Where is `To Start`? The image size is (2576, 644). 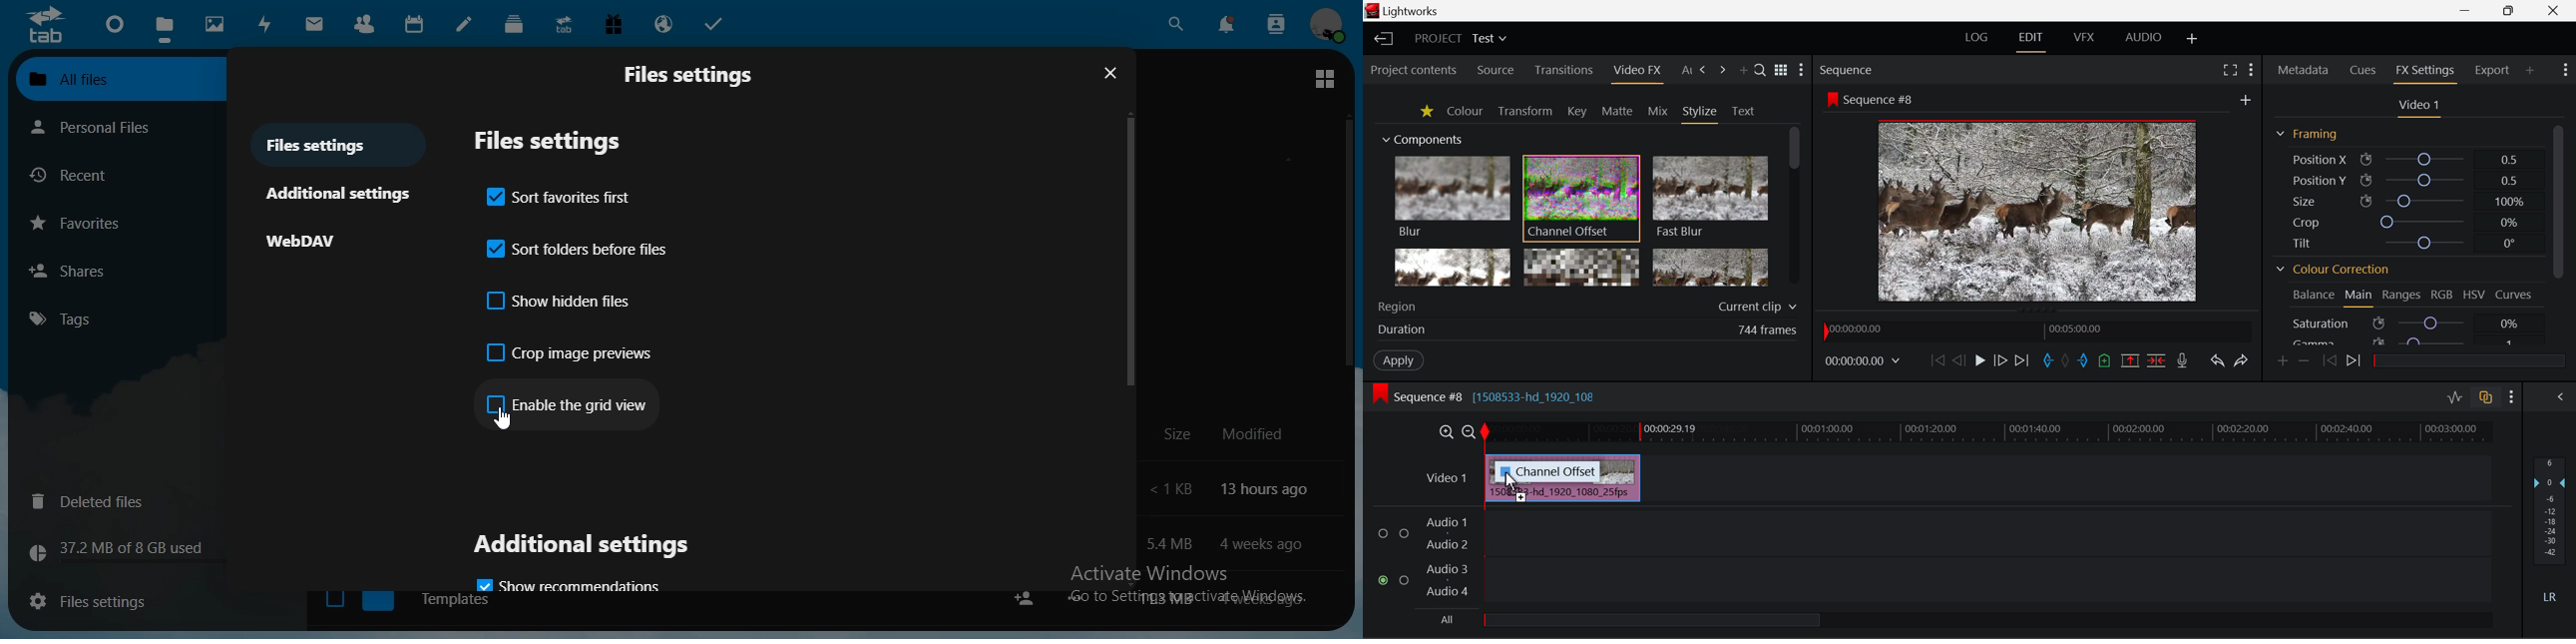
To Start is located at coordinates (1938, 359).